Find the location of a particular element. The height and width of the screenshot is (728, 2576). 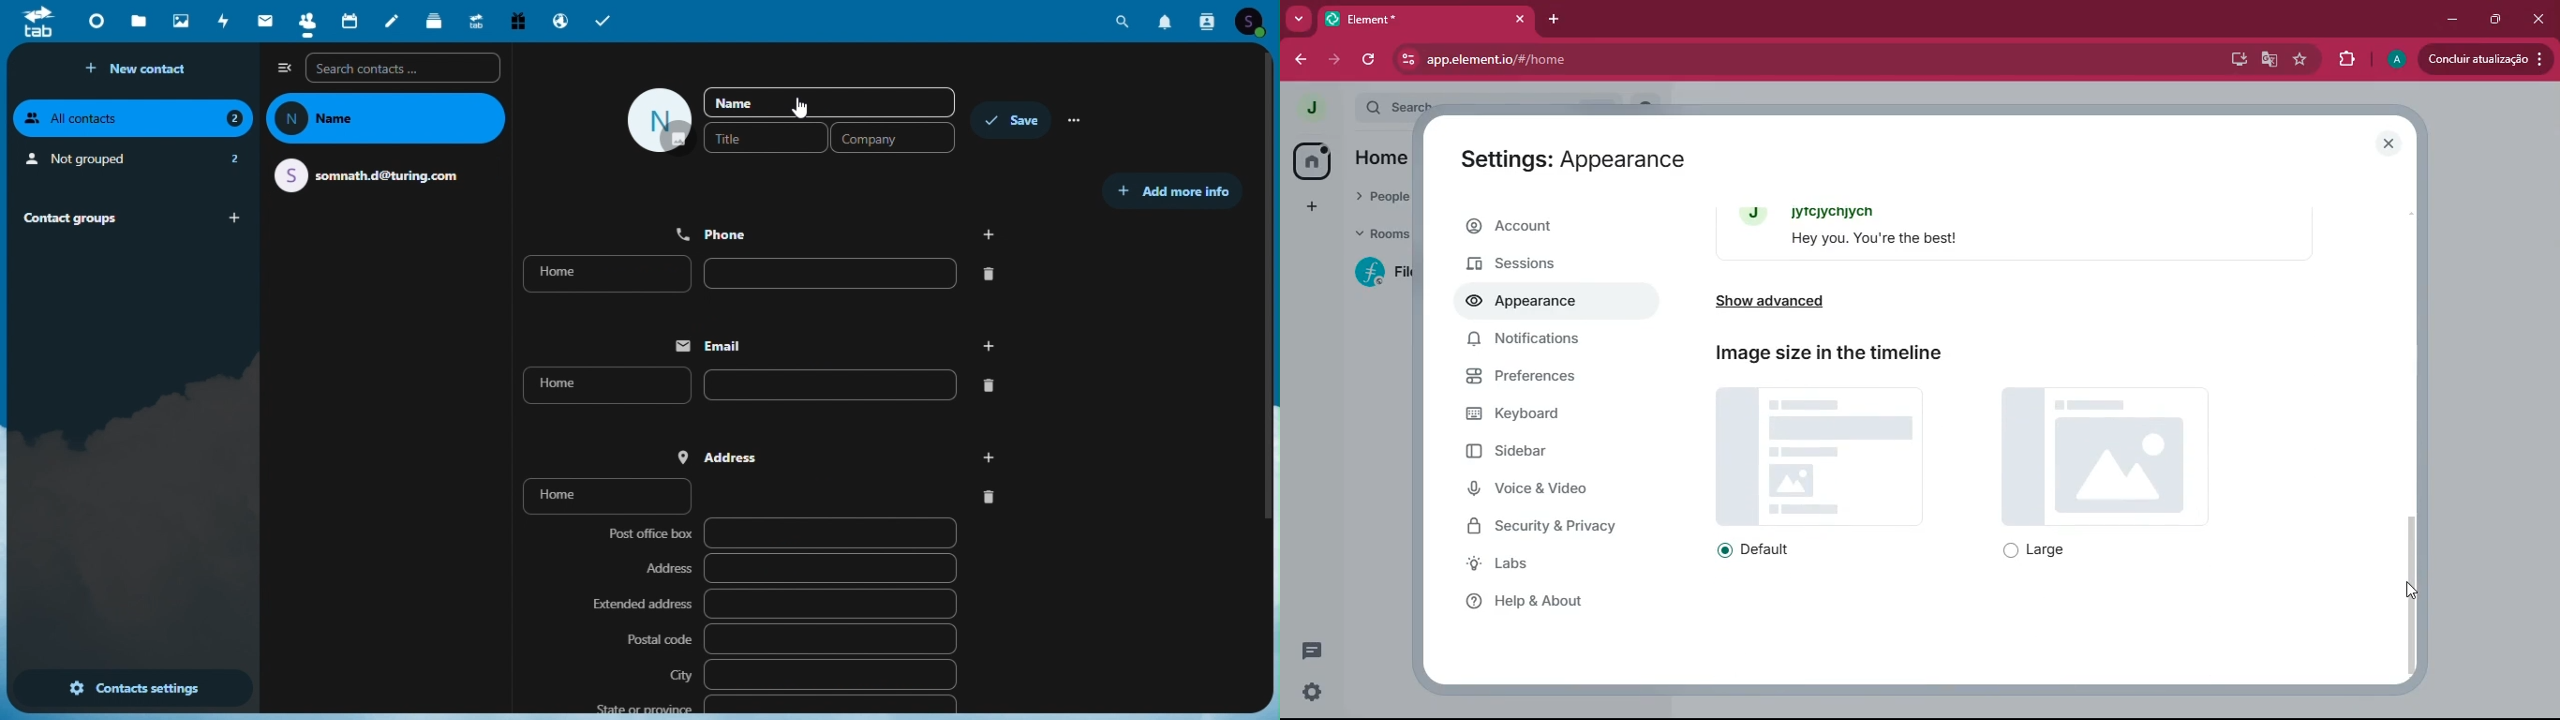

free trial is located at coordinates (519, 20).